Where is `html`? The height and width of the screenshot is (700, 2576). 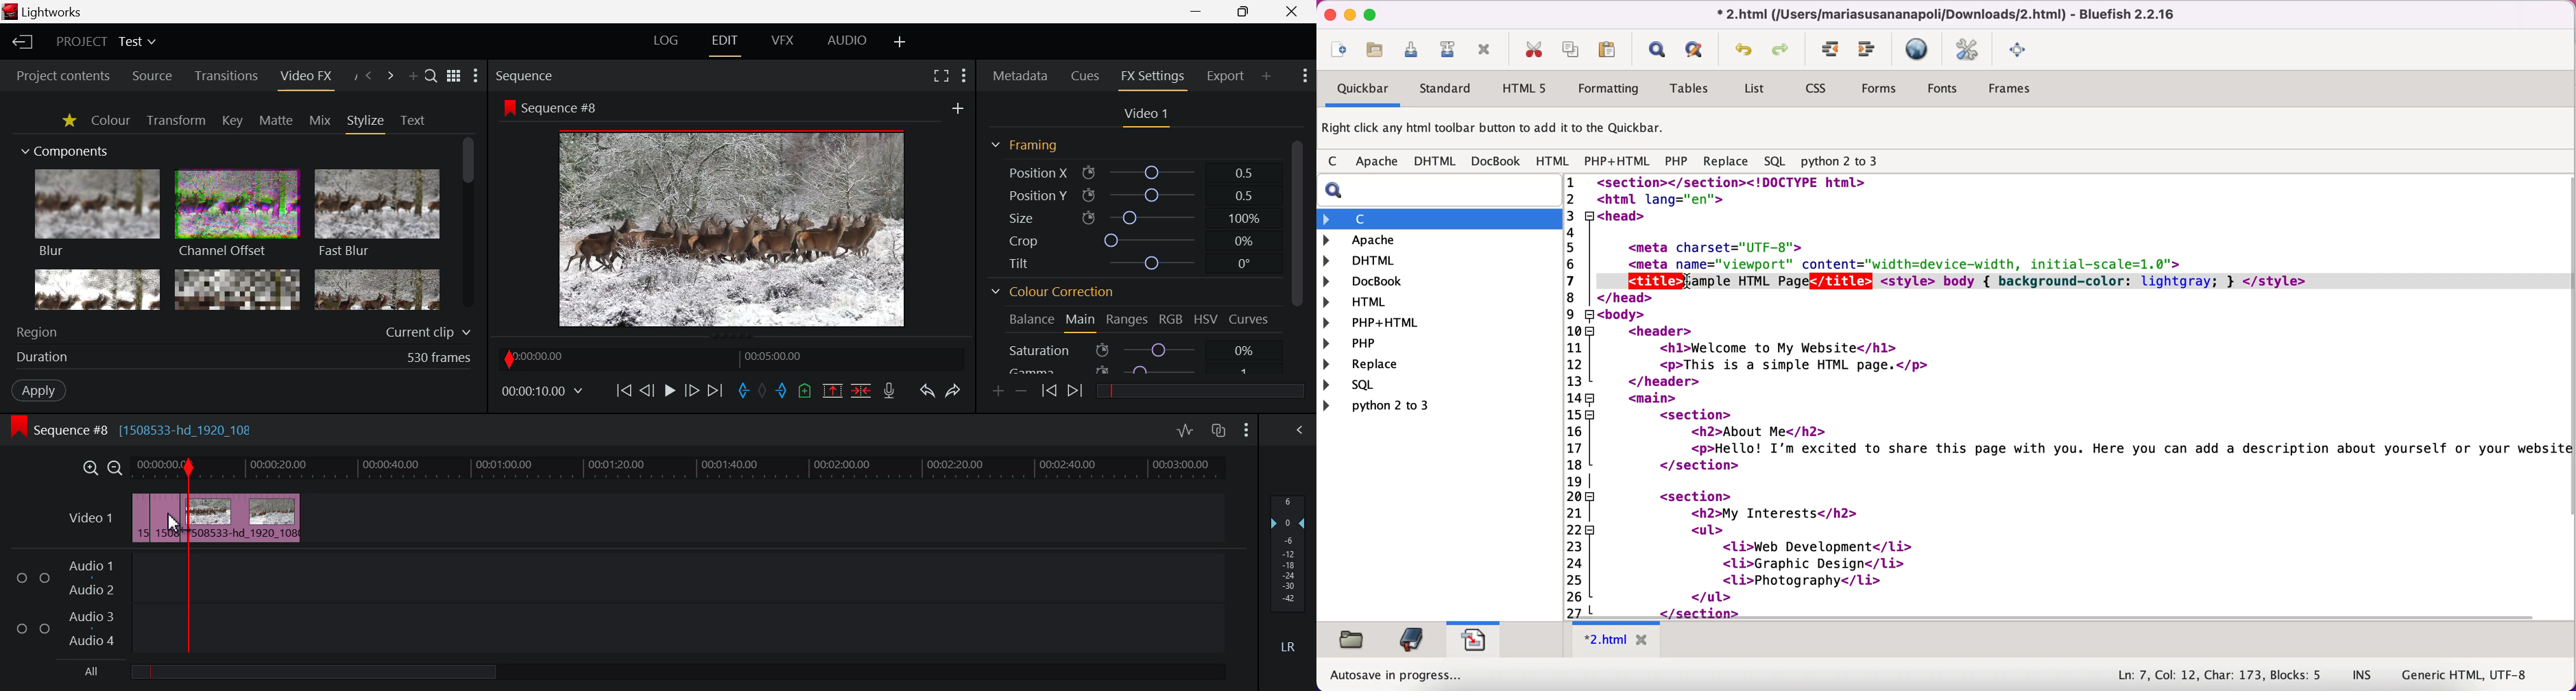
html is located at coordinates (1554, 162).